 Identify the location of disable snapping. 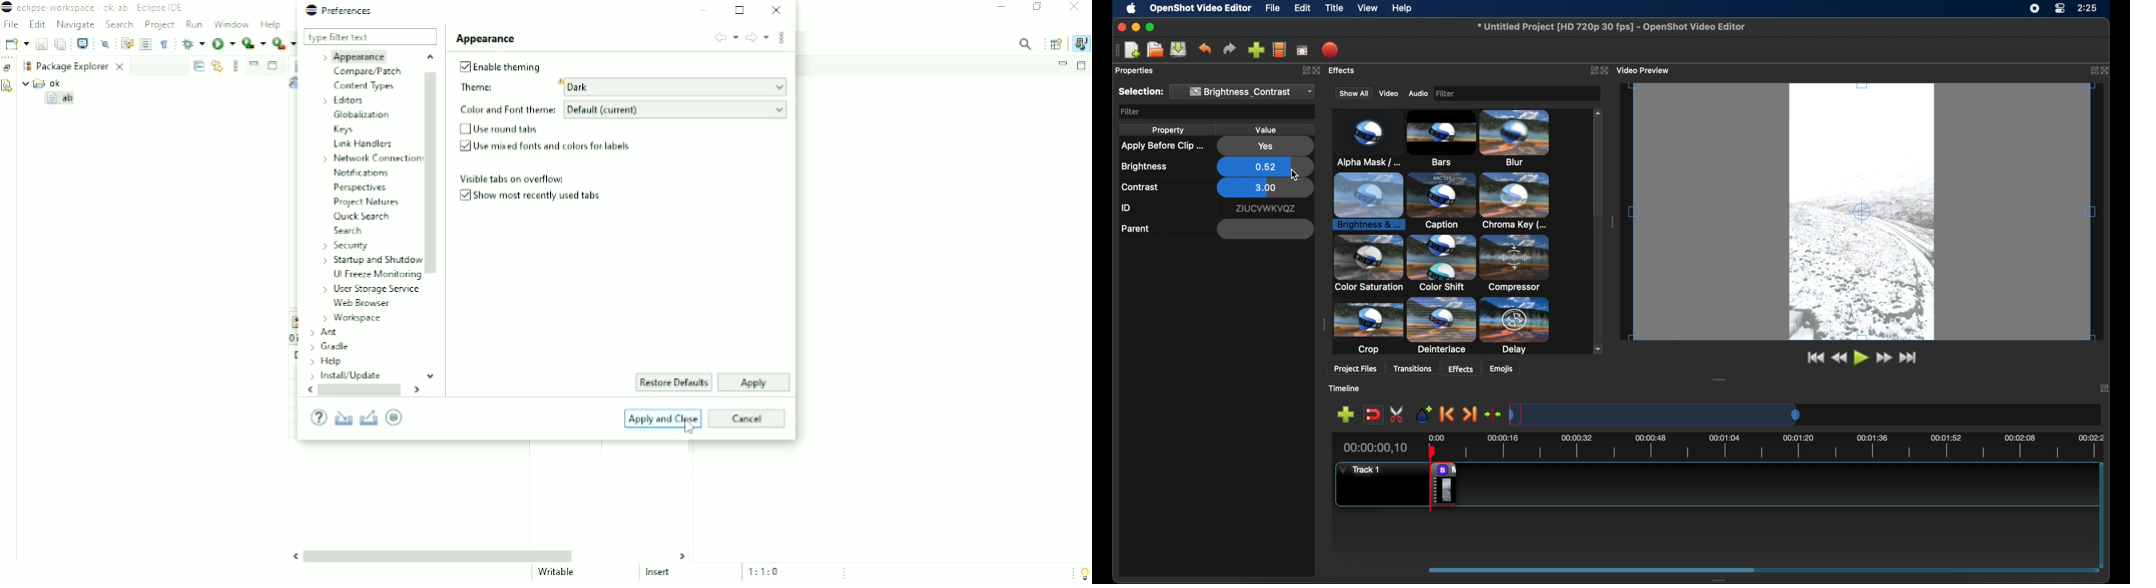
(1370, 415).